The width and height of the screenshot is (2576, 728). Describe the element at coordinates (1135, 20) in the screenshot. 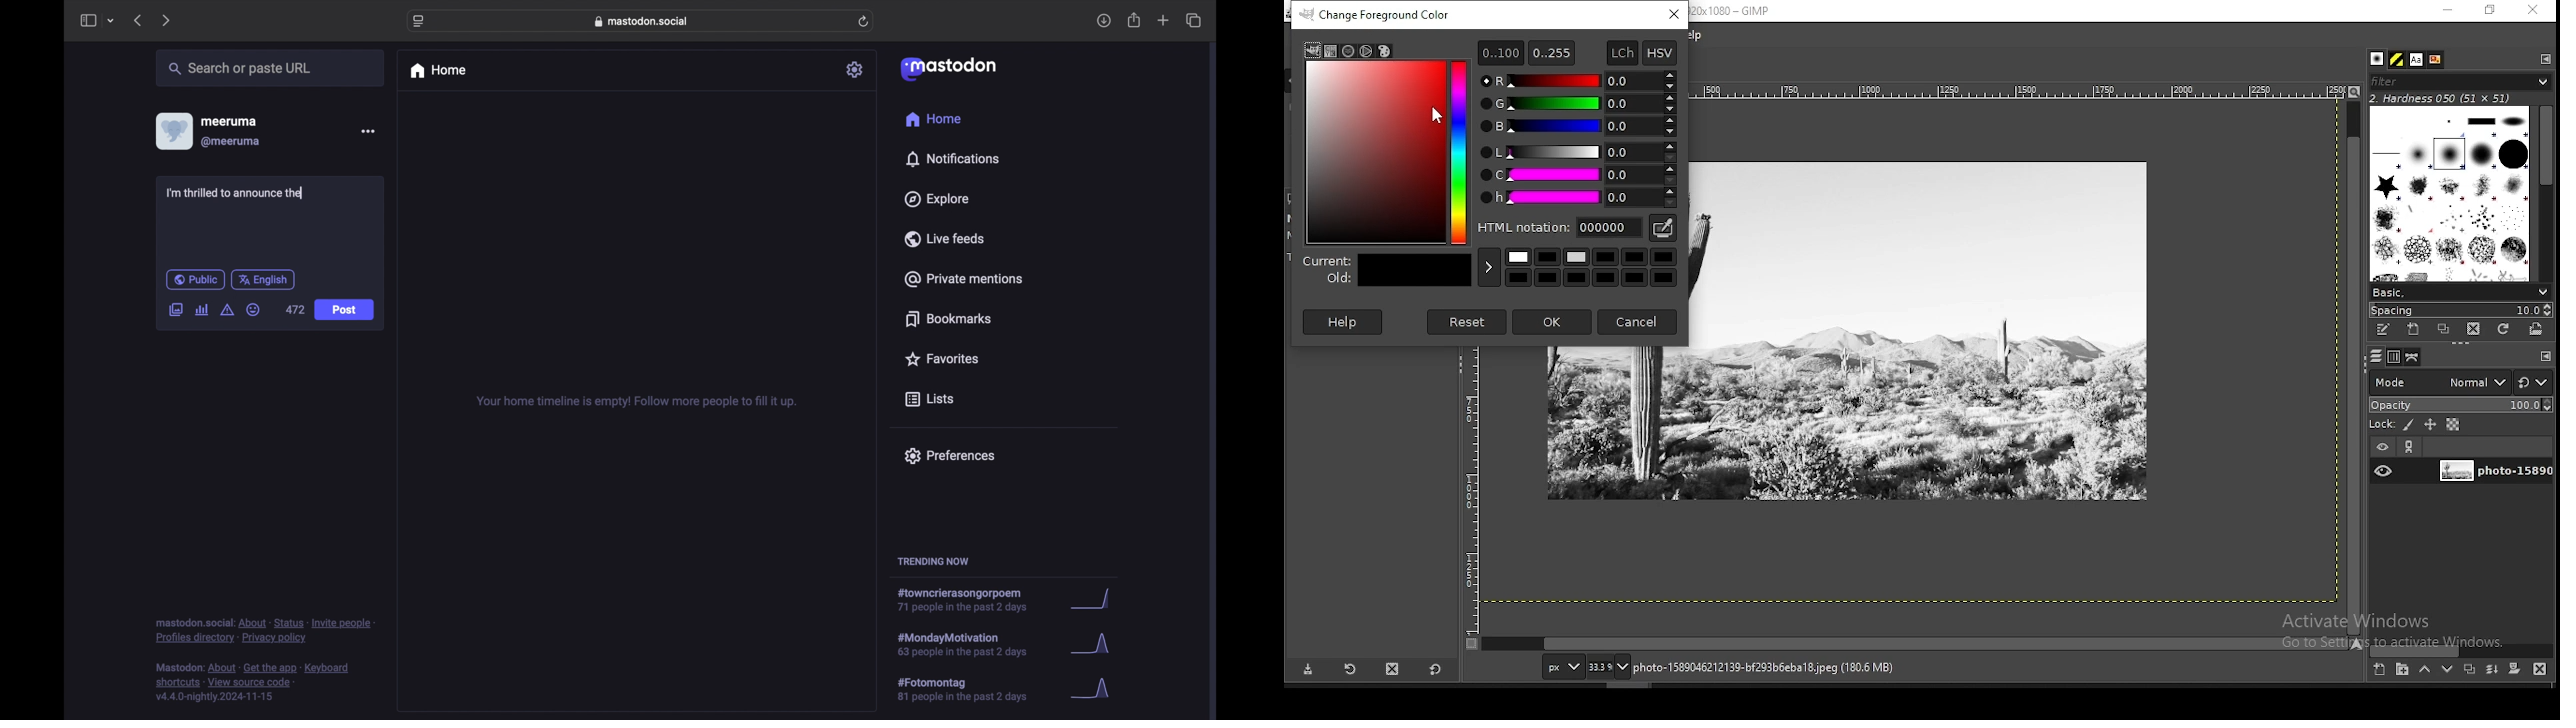

I see `share` at that location.